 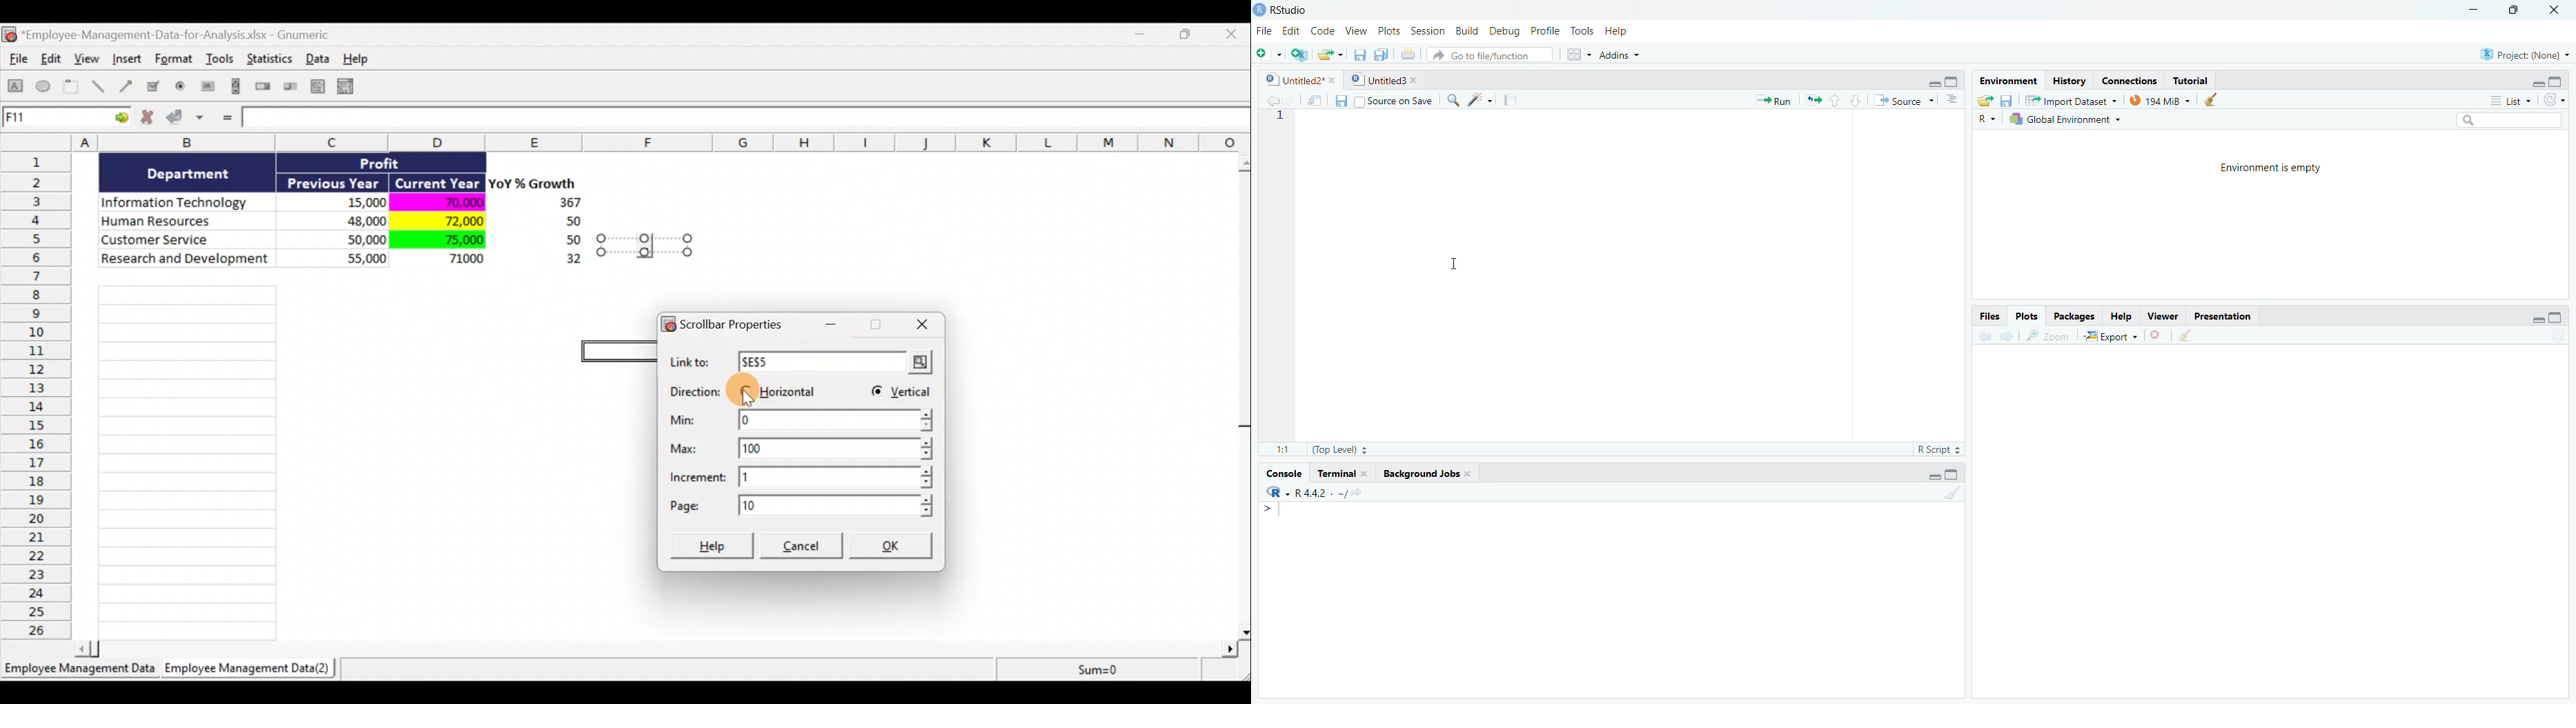 What do you see at coordinates (1514, 100) in the screenshot?
I see `compile report ` at bounding box center [1514, 100].